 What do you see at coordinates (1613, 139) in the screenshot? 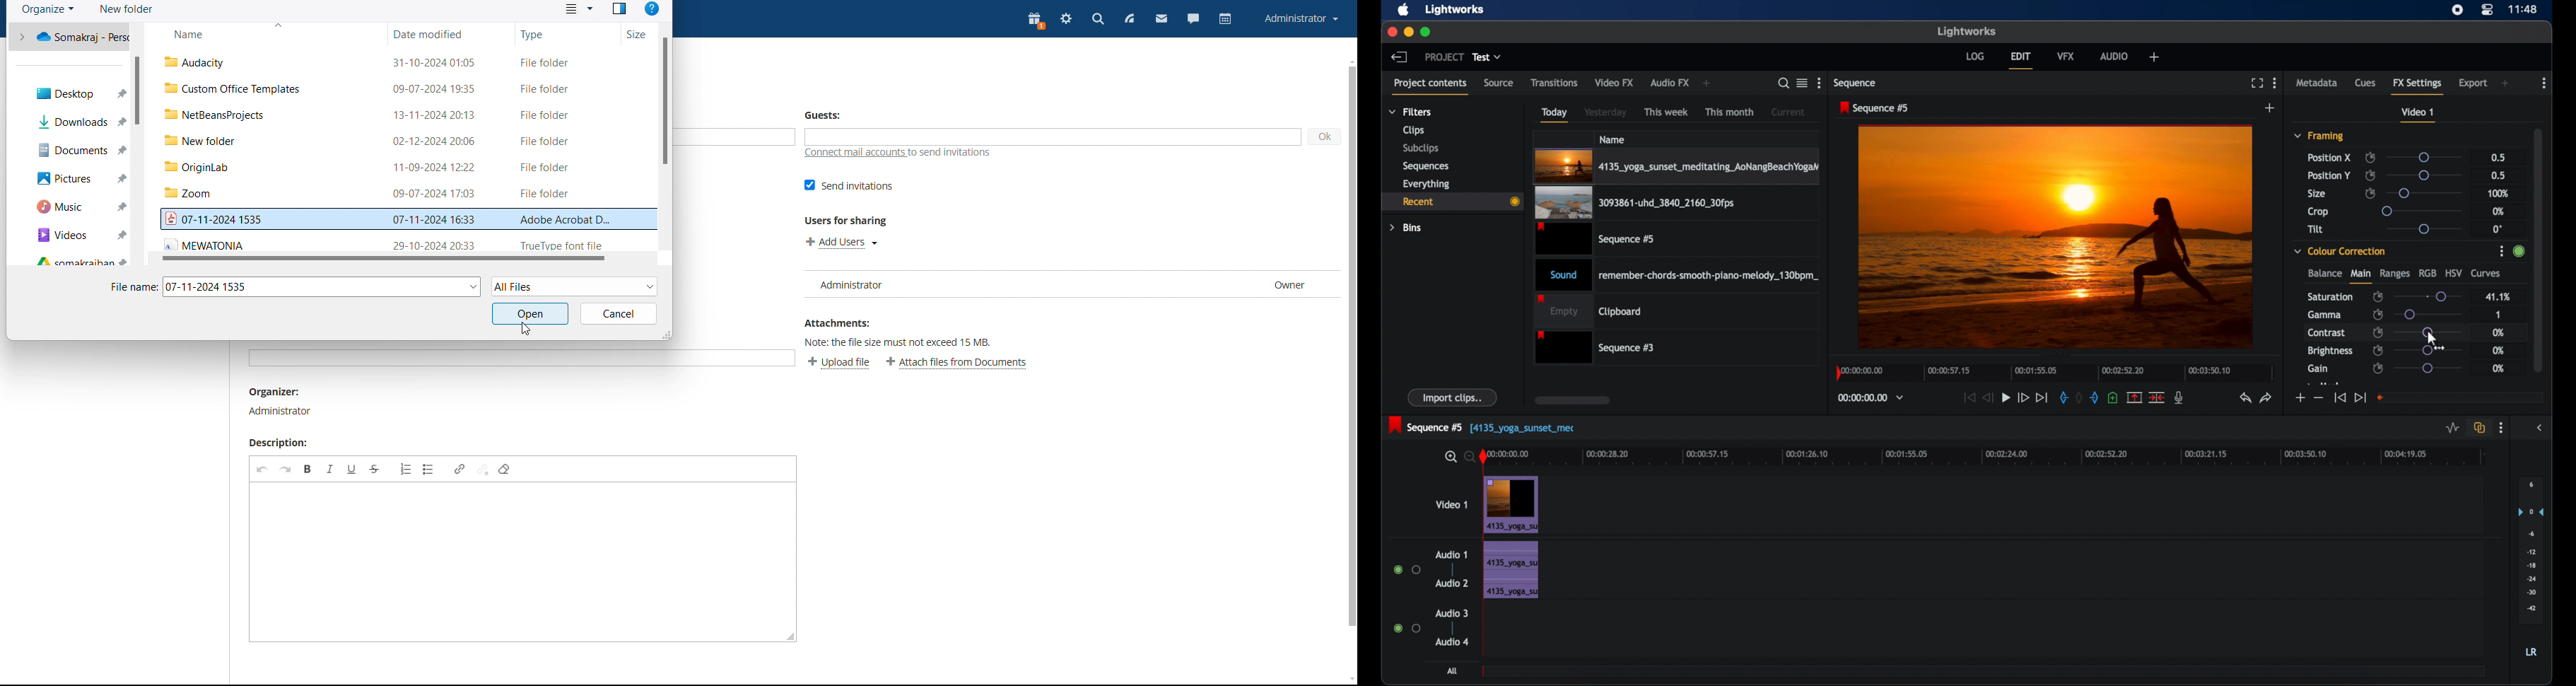
I see `name` at bounding box center [1613, 139].